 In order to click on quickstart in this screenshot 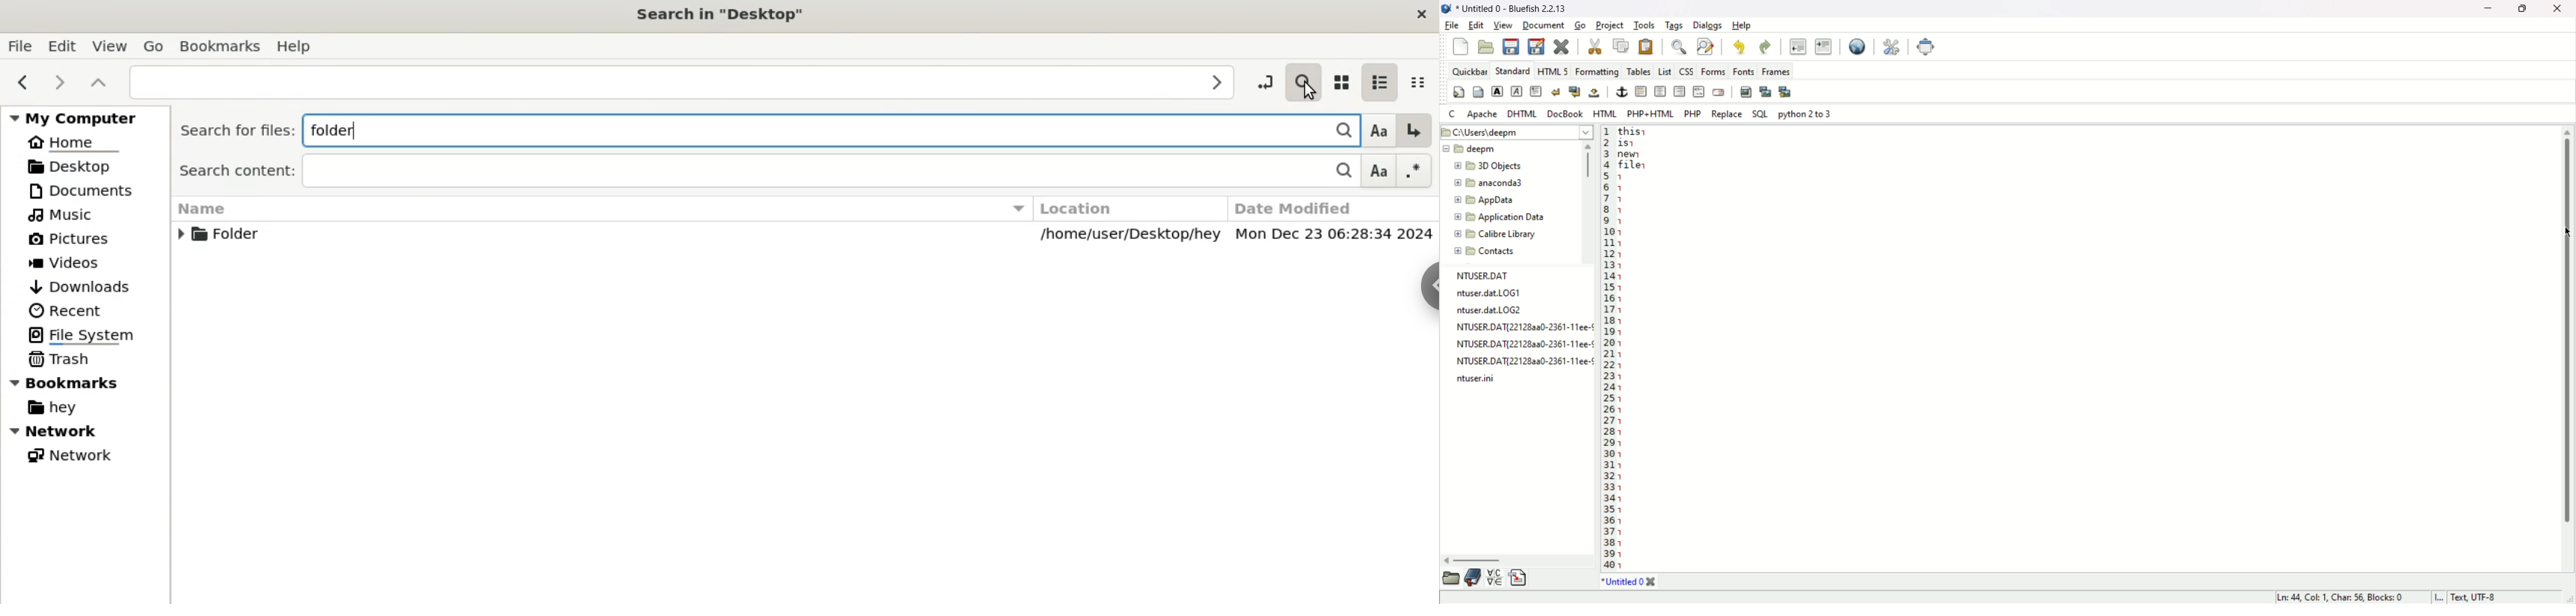, I will do `click(1458, 94)`.